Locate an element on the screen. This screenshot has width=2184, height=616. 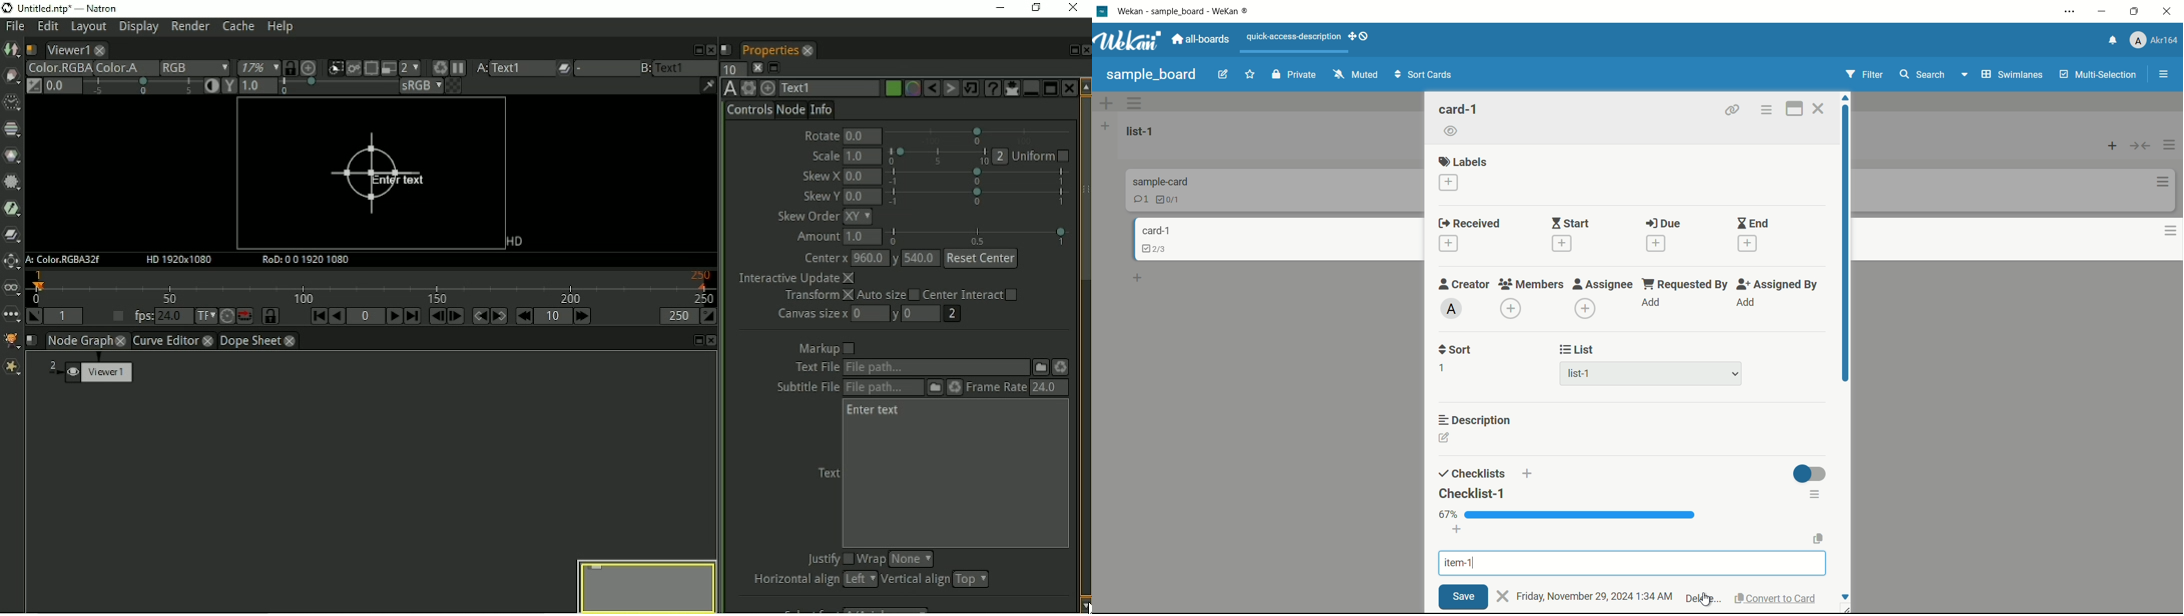
dekstop drag bar is located at coordinates (1361, 38).